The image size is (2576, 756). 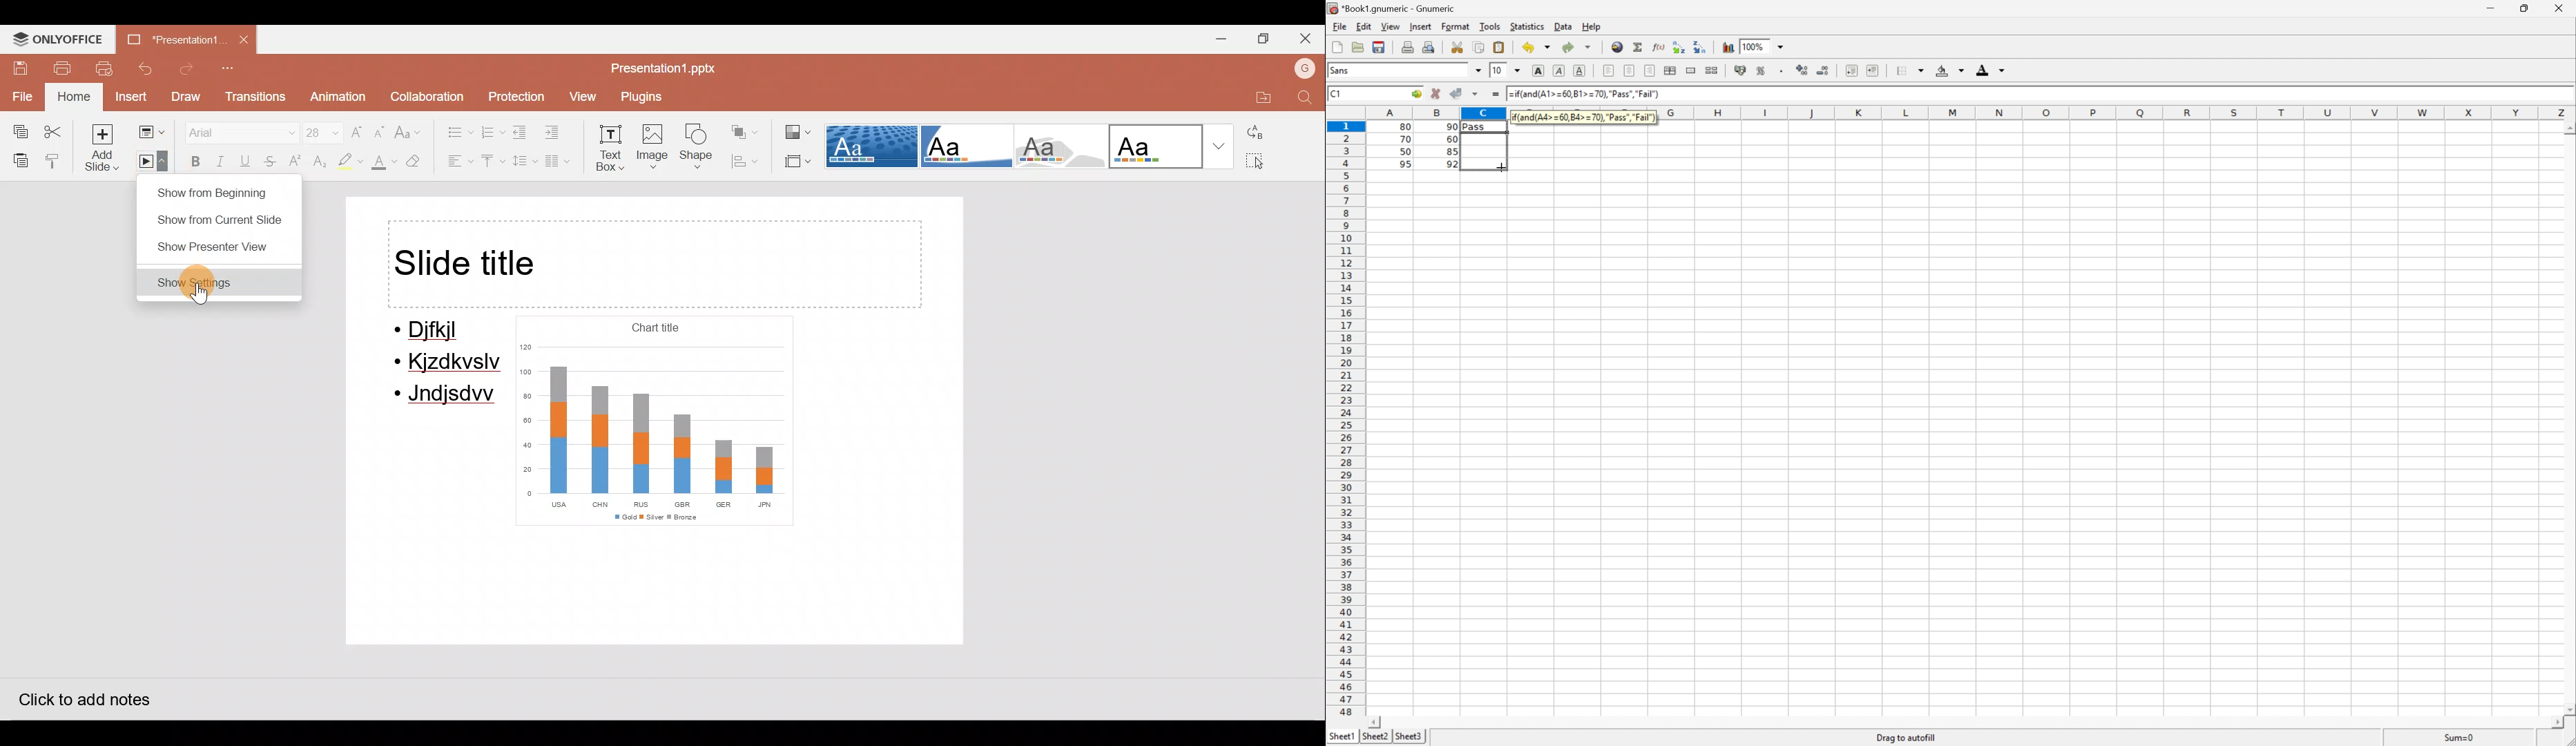 What do you see at coordinates (13, 67) in the screenshot?
I see `Save` at bounding box center [13, 67].